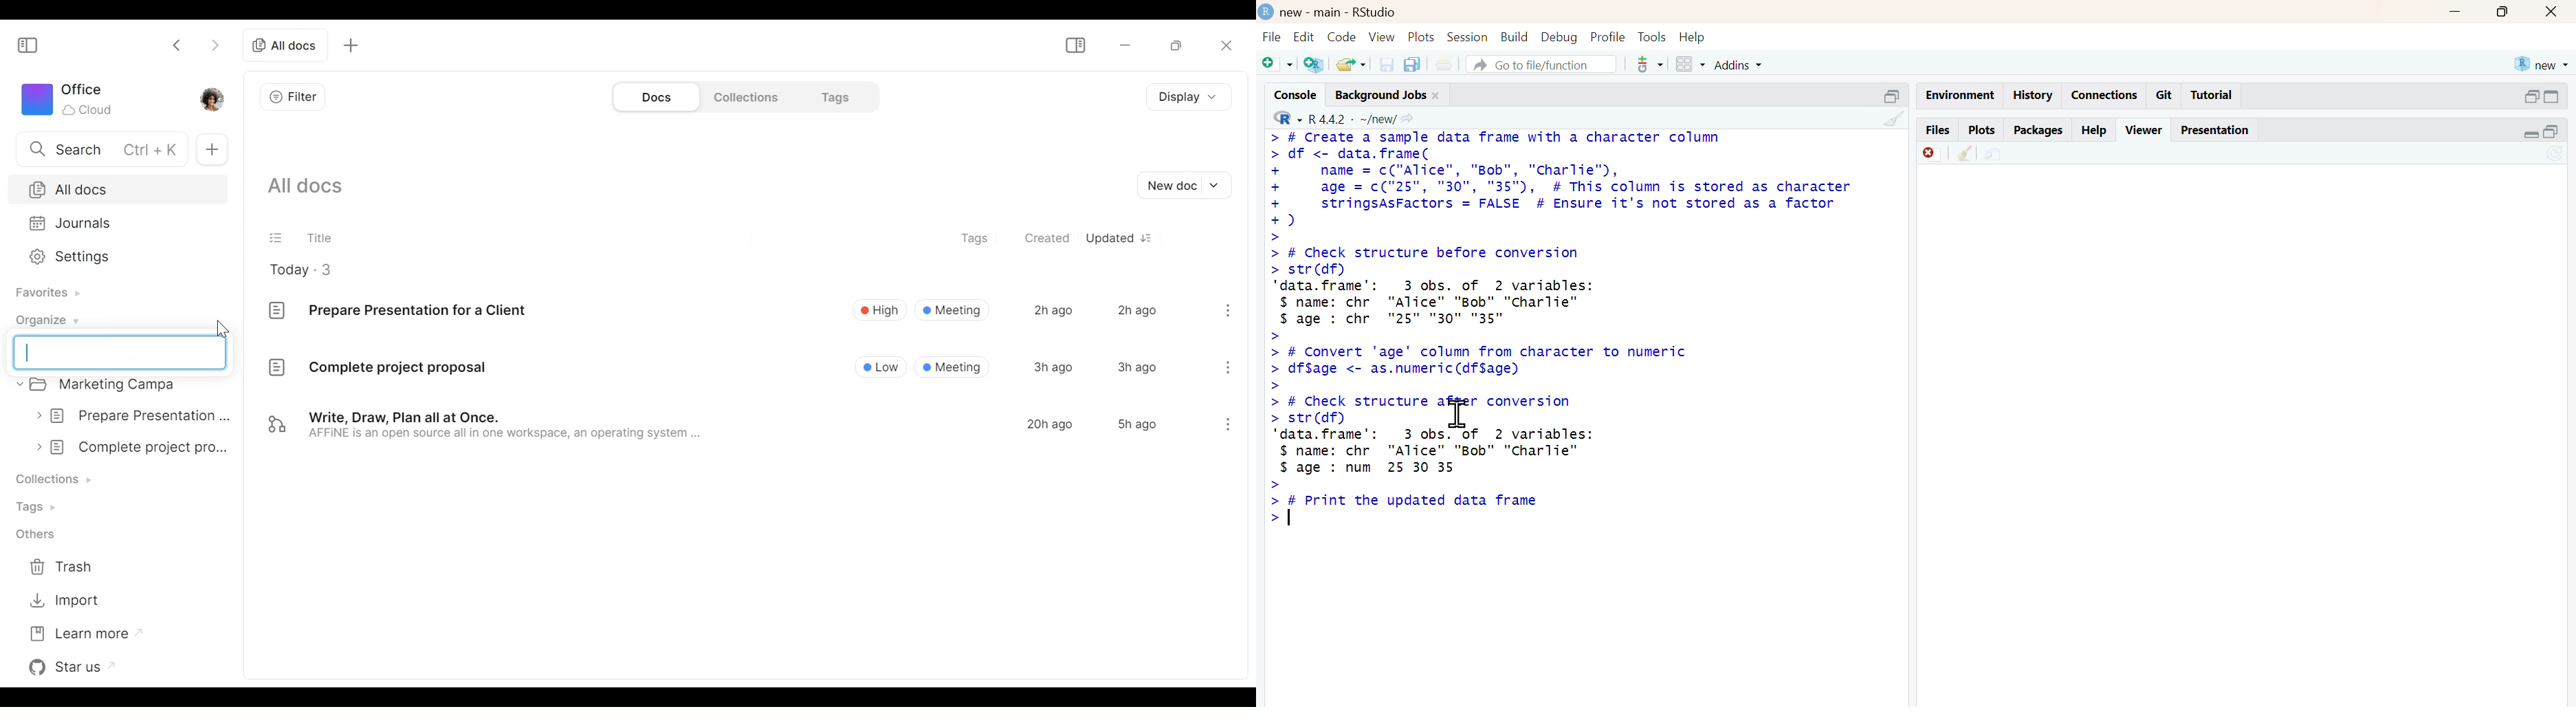 The width and height of the screenshot is (2576, 728). I want to click on close, so click(1435, 96).